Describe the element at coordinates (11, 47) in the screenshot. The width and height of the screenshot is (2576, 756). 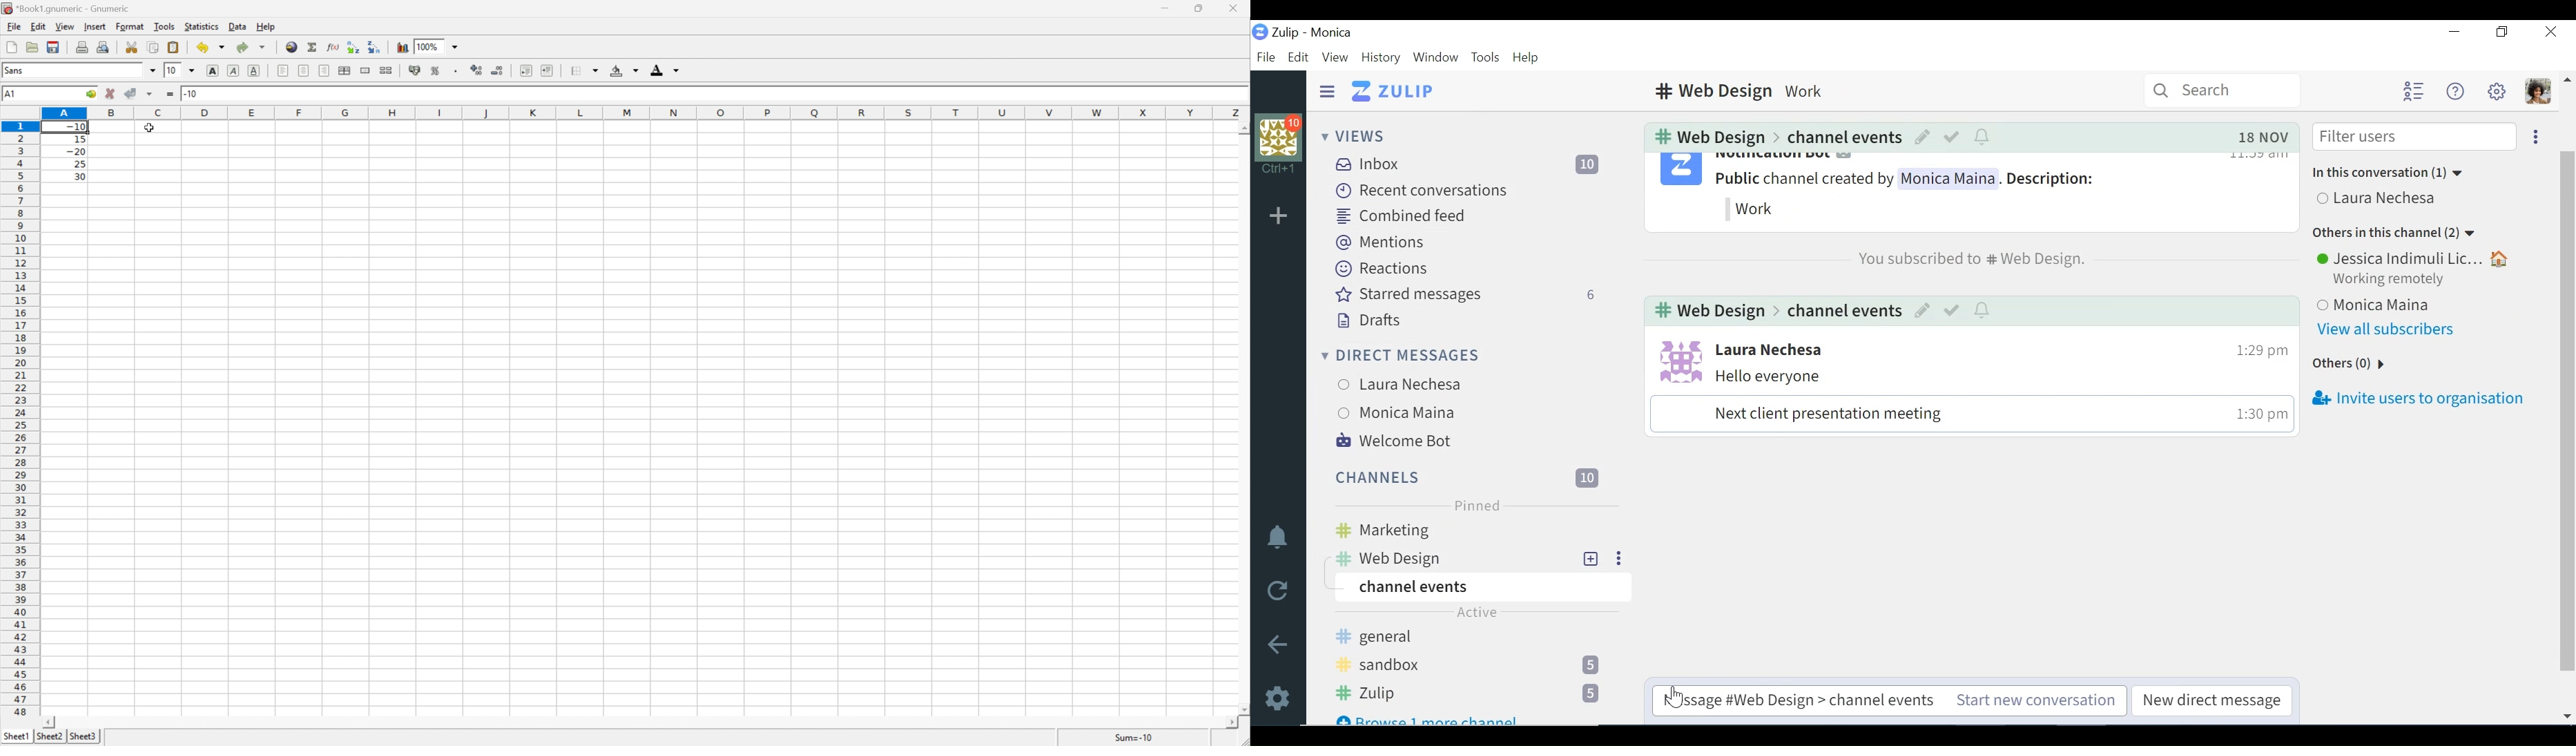
I see `File` at that location.